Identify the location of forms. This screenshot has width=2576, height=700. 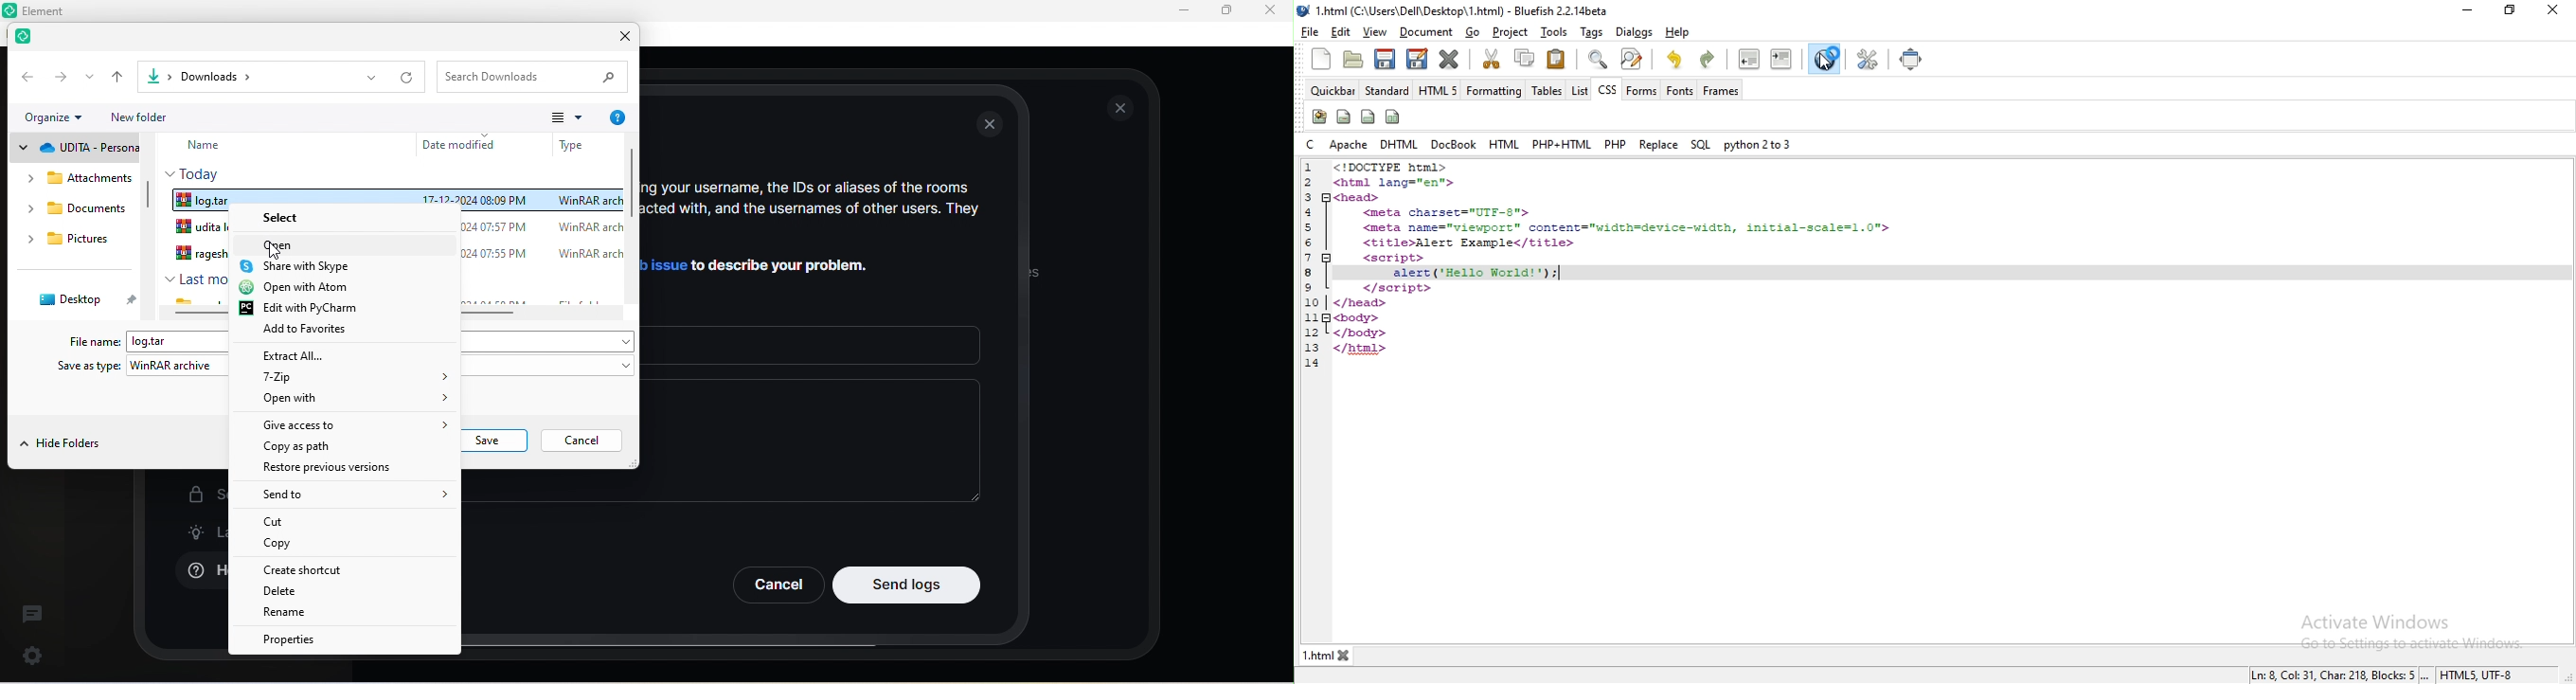
(1641, 89).